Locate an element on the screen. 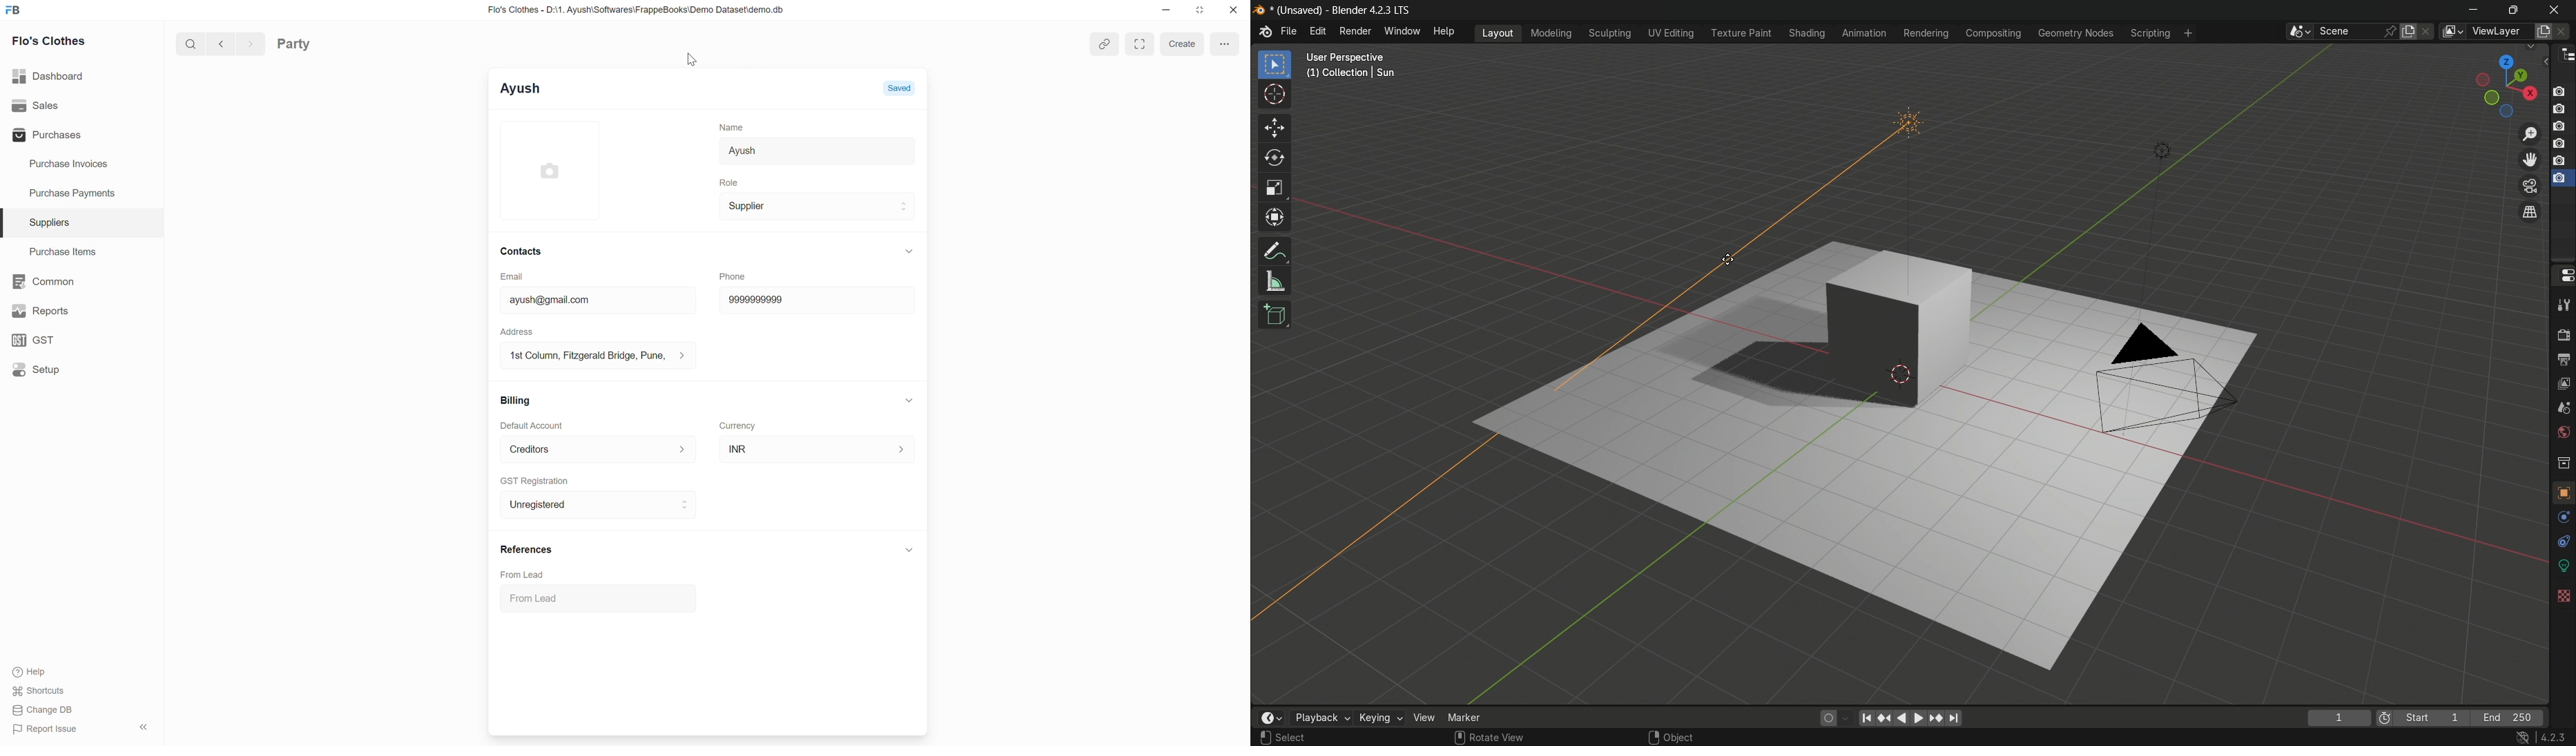  scripting is located at coordinates (2150, 32).